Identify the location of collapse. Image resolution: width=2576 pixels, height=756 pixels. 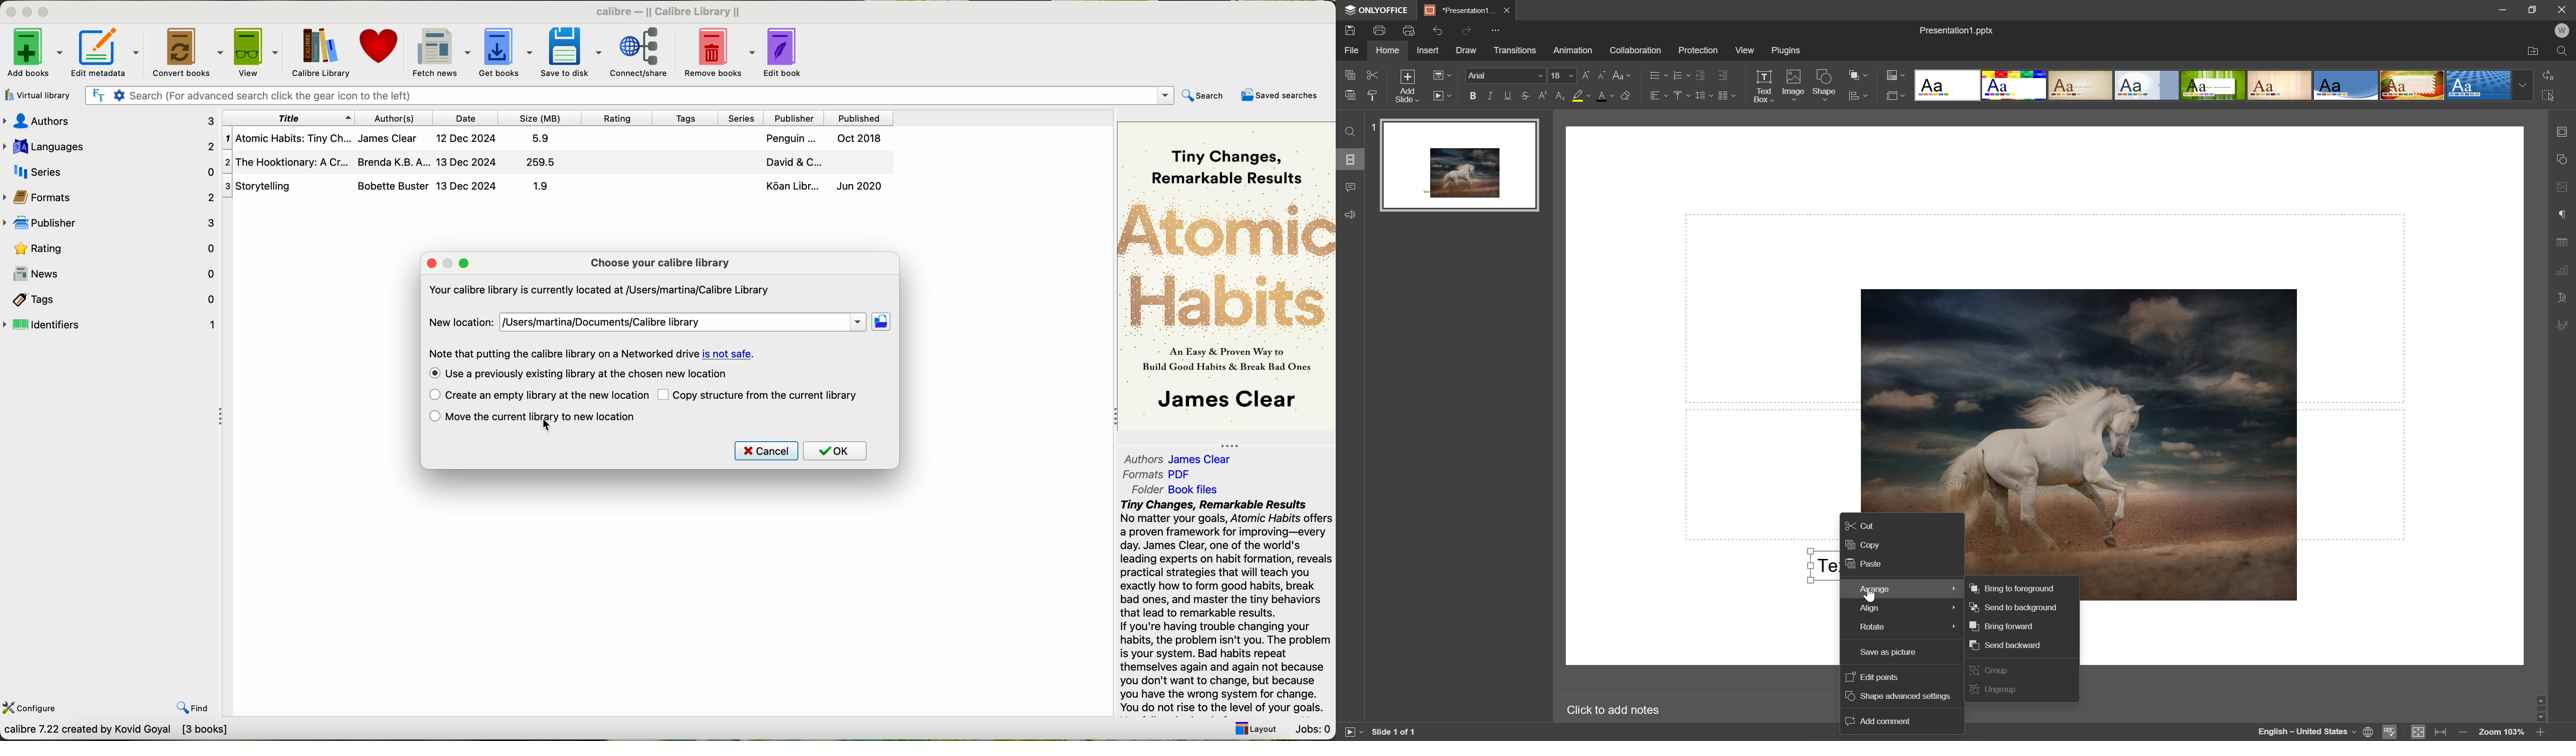
(1236, 443).